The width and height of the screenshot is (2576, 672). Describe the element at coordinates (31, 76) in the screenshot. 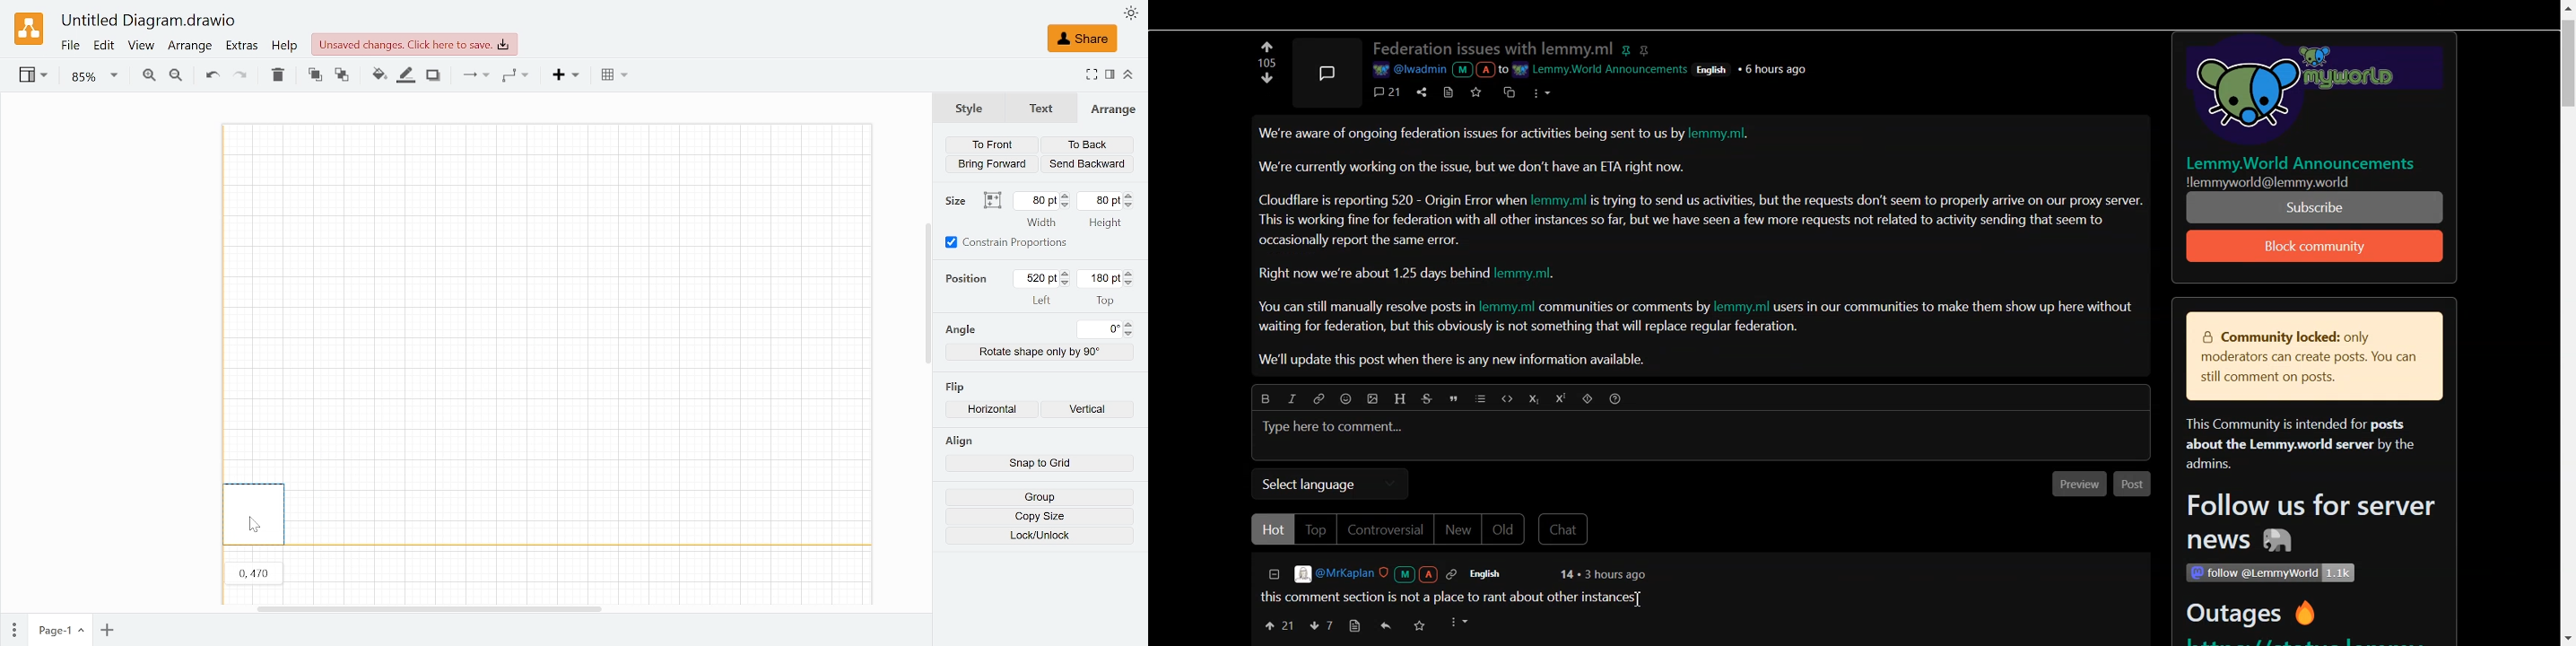

I see `View settings` at that location.